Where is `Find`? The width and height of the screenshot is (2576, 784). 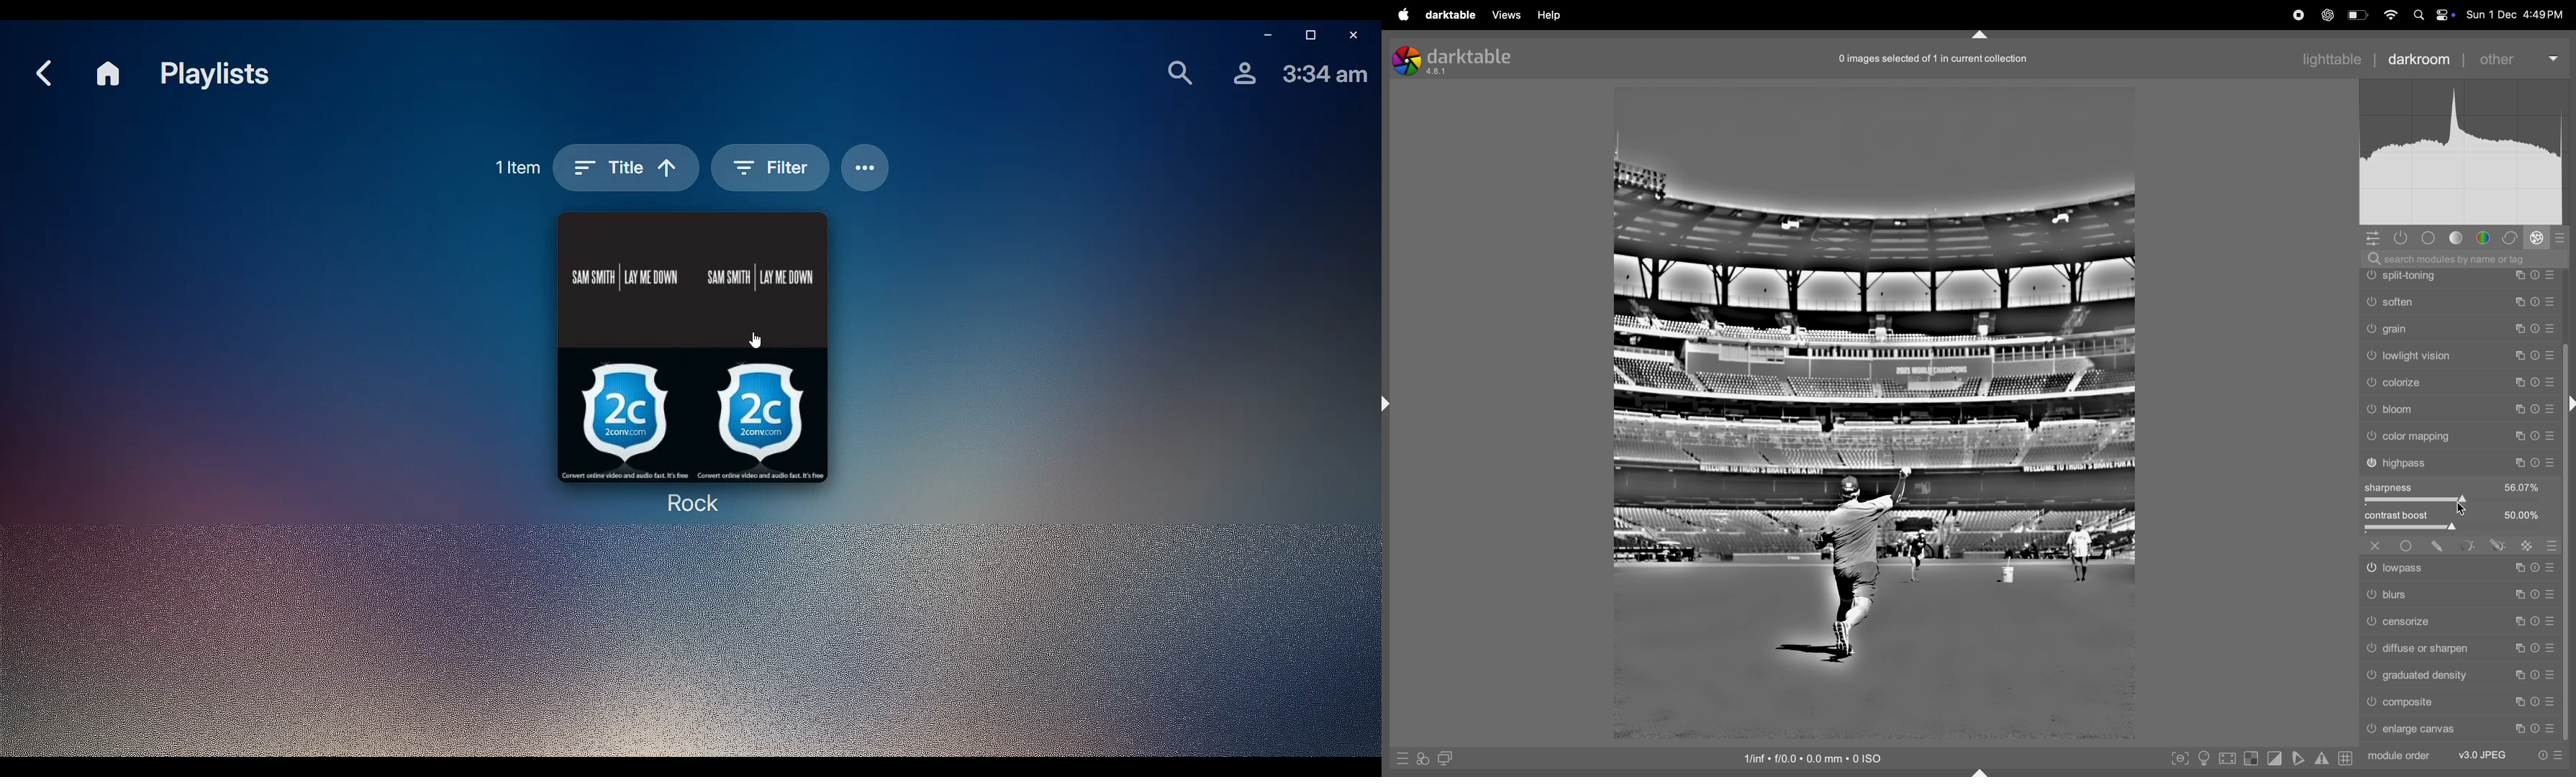 Find is located at coordinates (1176, 70).